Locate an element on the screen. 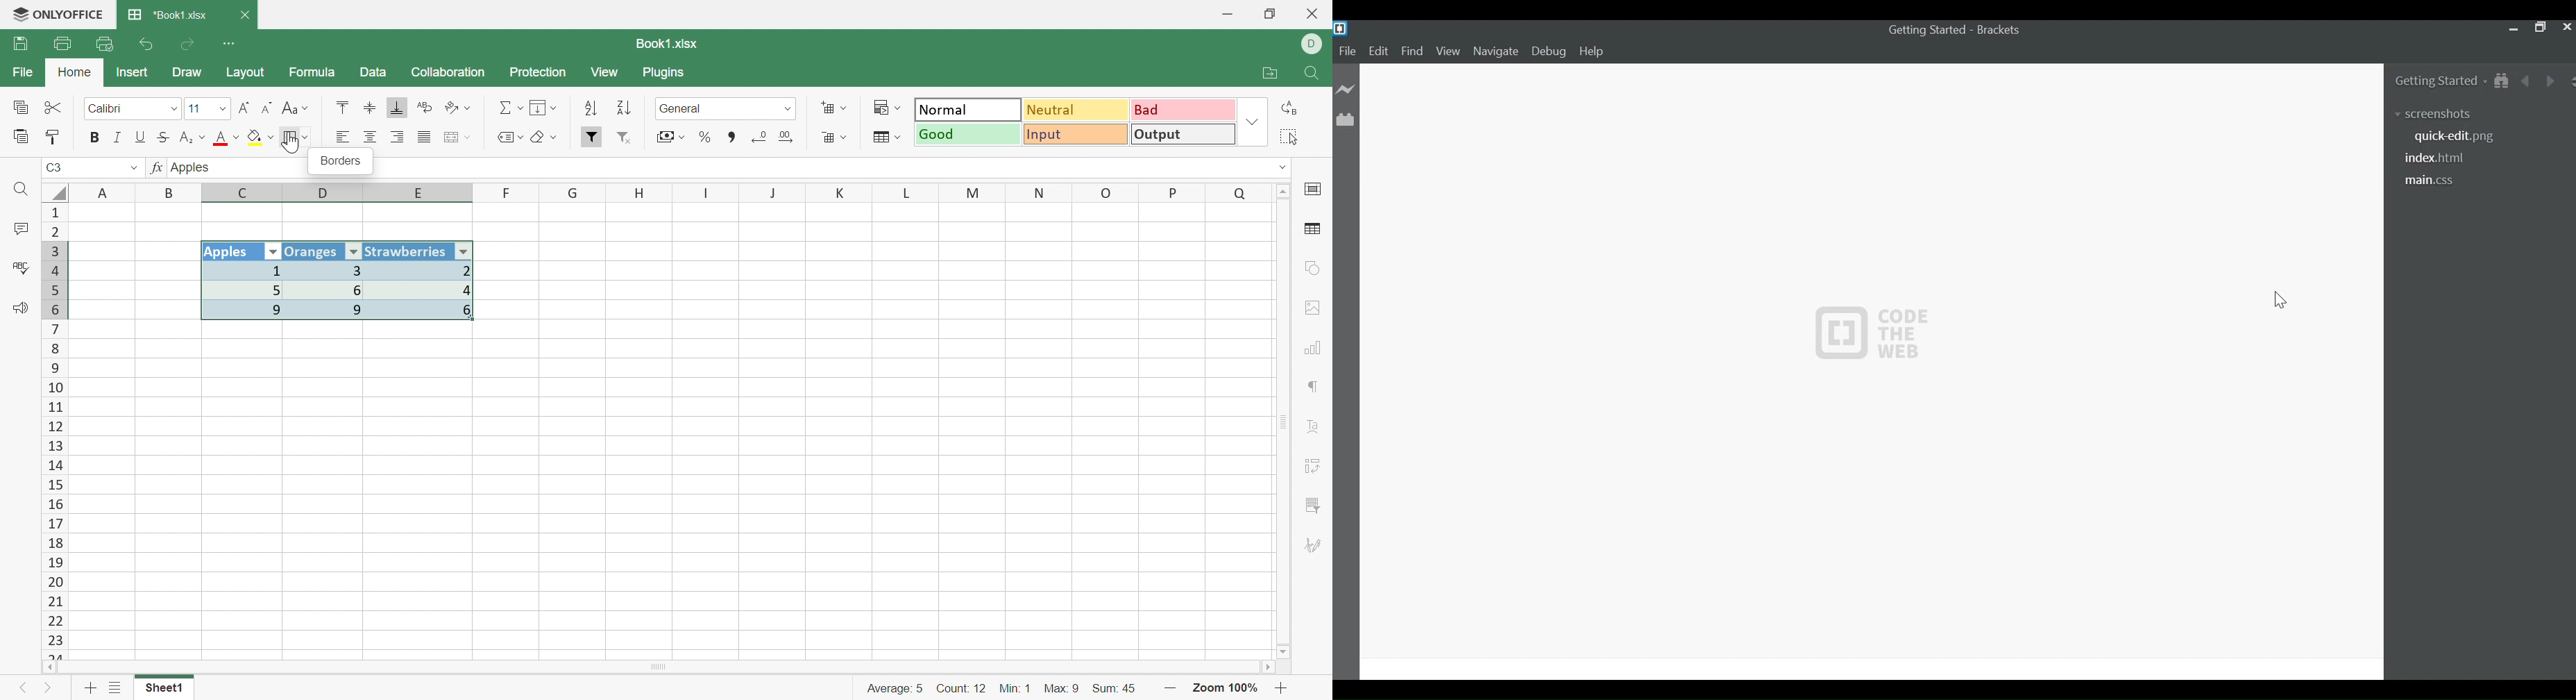 The width and height of the screenshot is (2576, 700). Good is located at coordinates (969, 135).